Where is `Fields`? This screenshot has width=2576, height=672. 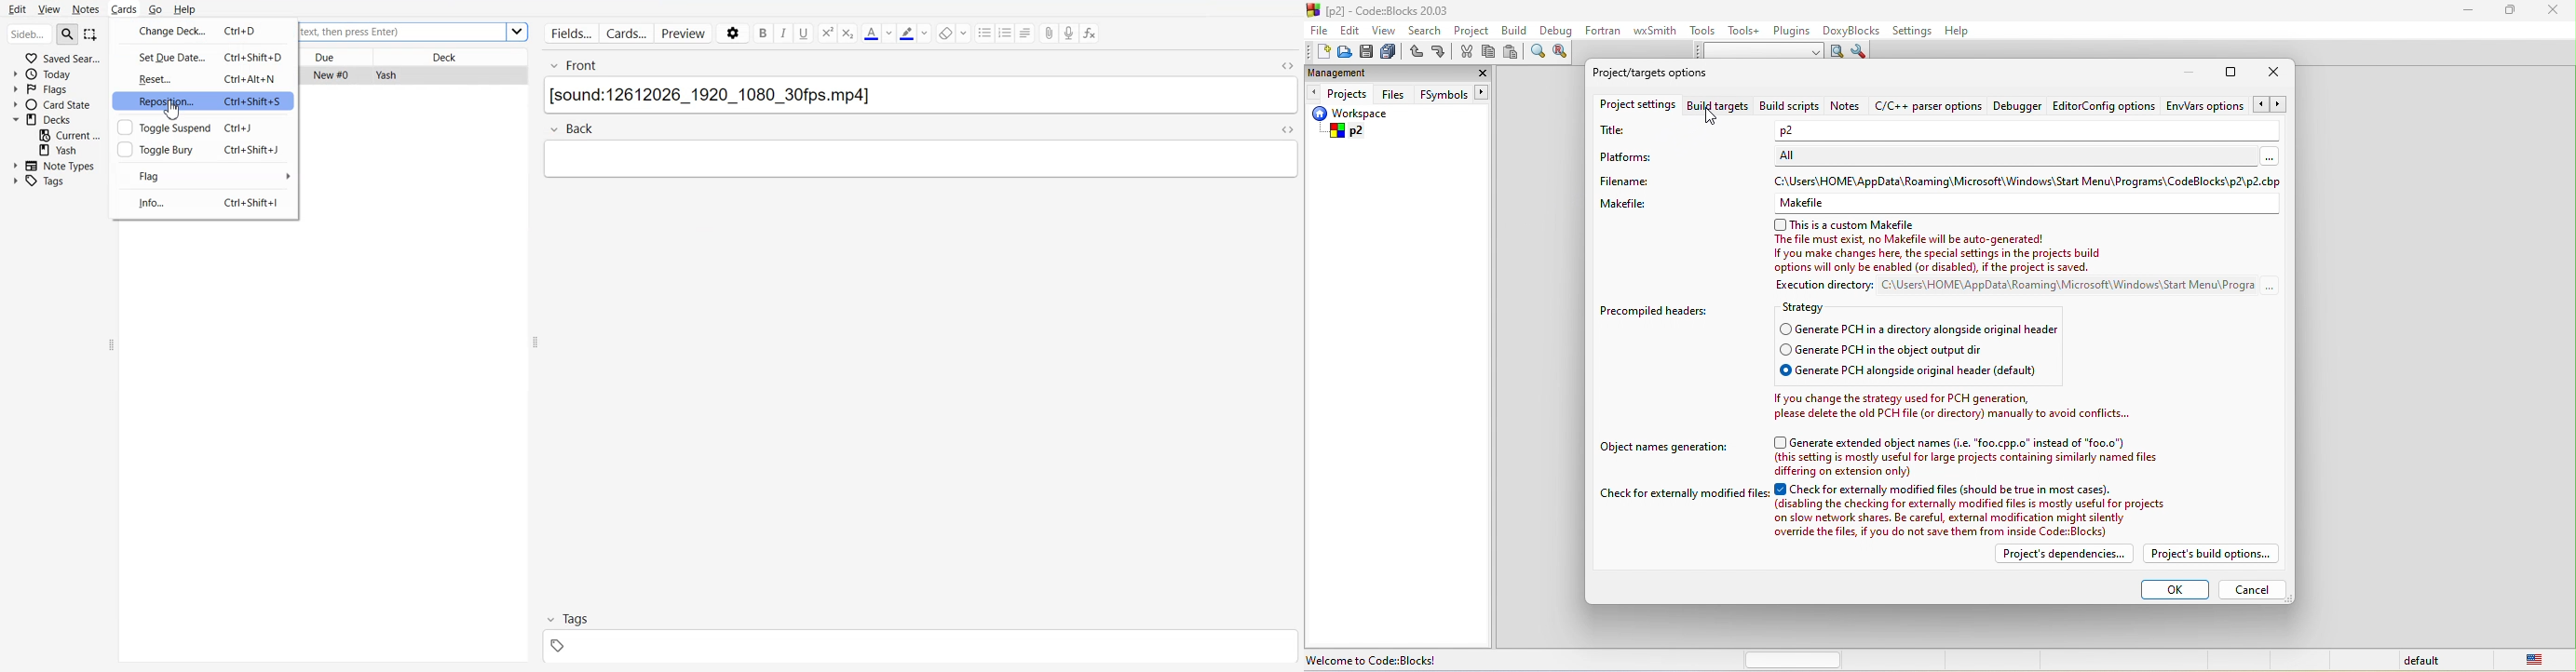
Fields is located at coordinates (568, 33).